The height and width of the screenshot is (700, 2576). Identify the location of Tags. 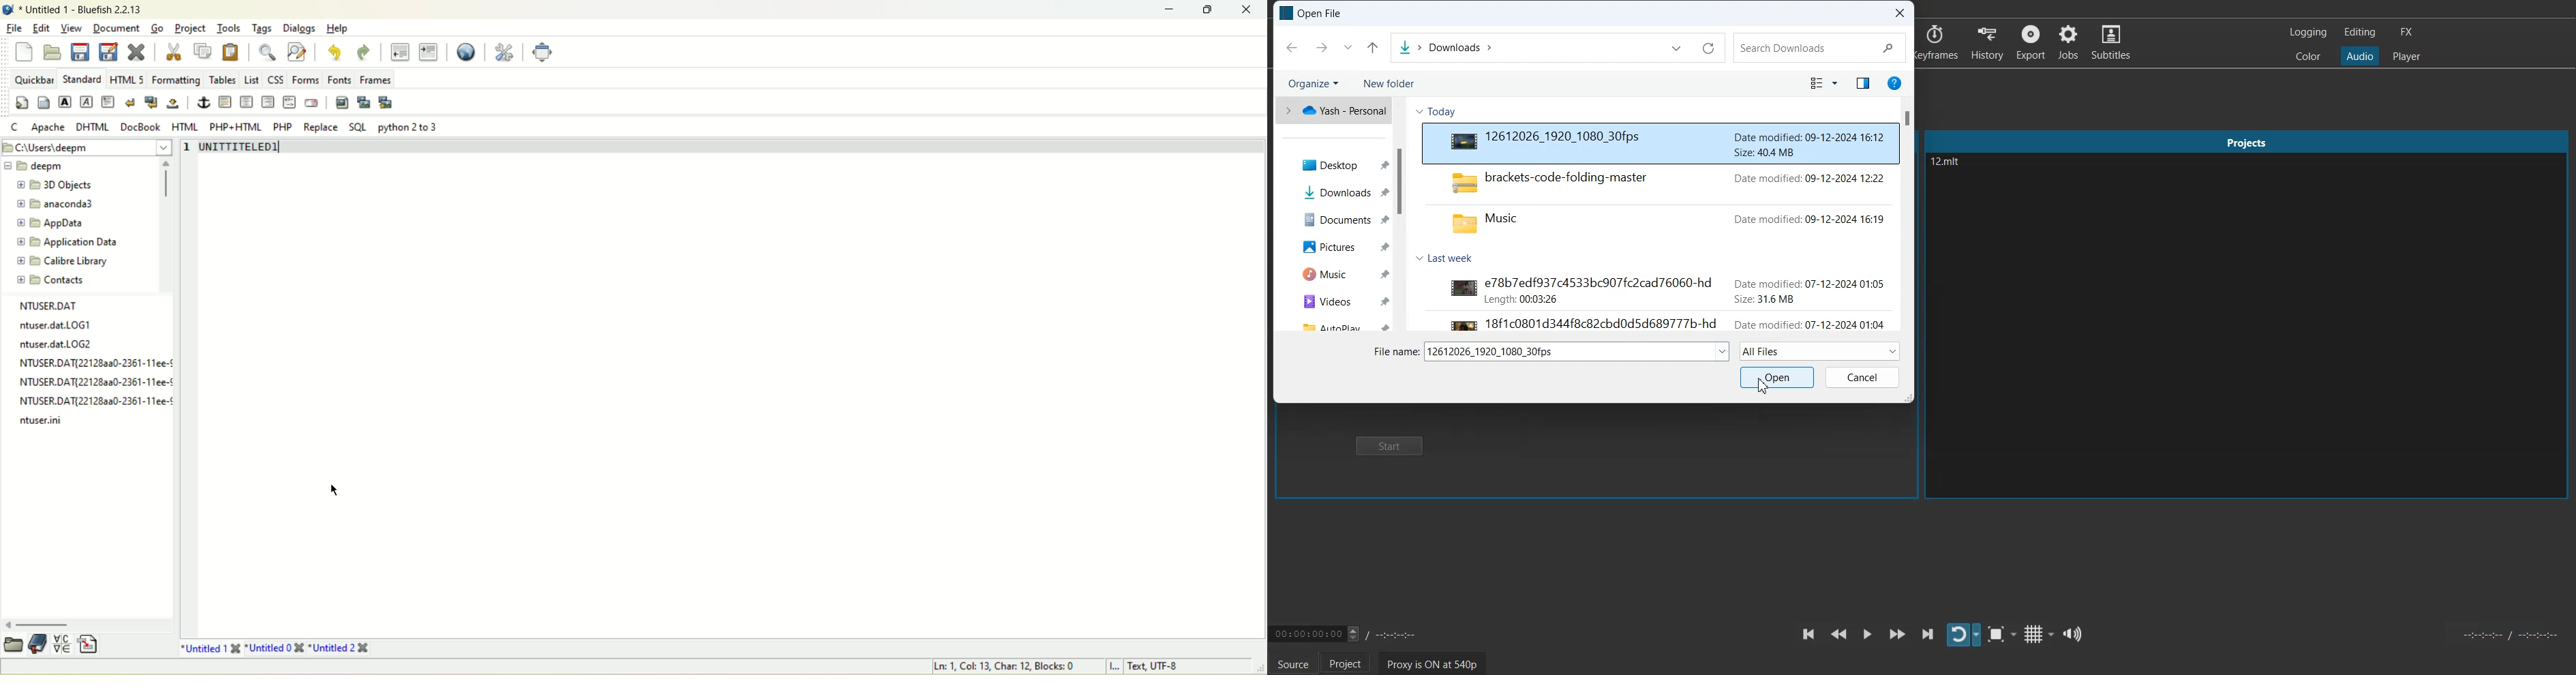
(265, 30).